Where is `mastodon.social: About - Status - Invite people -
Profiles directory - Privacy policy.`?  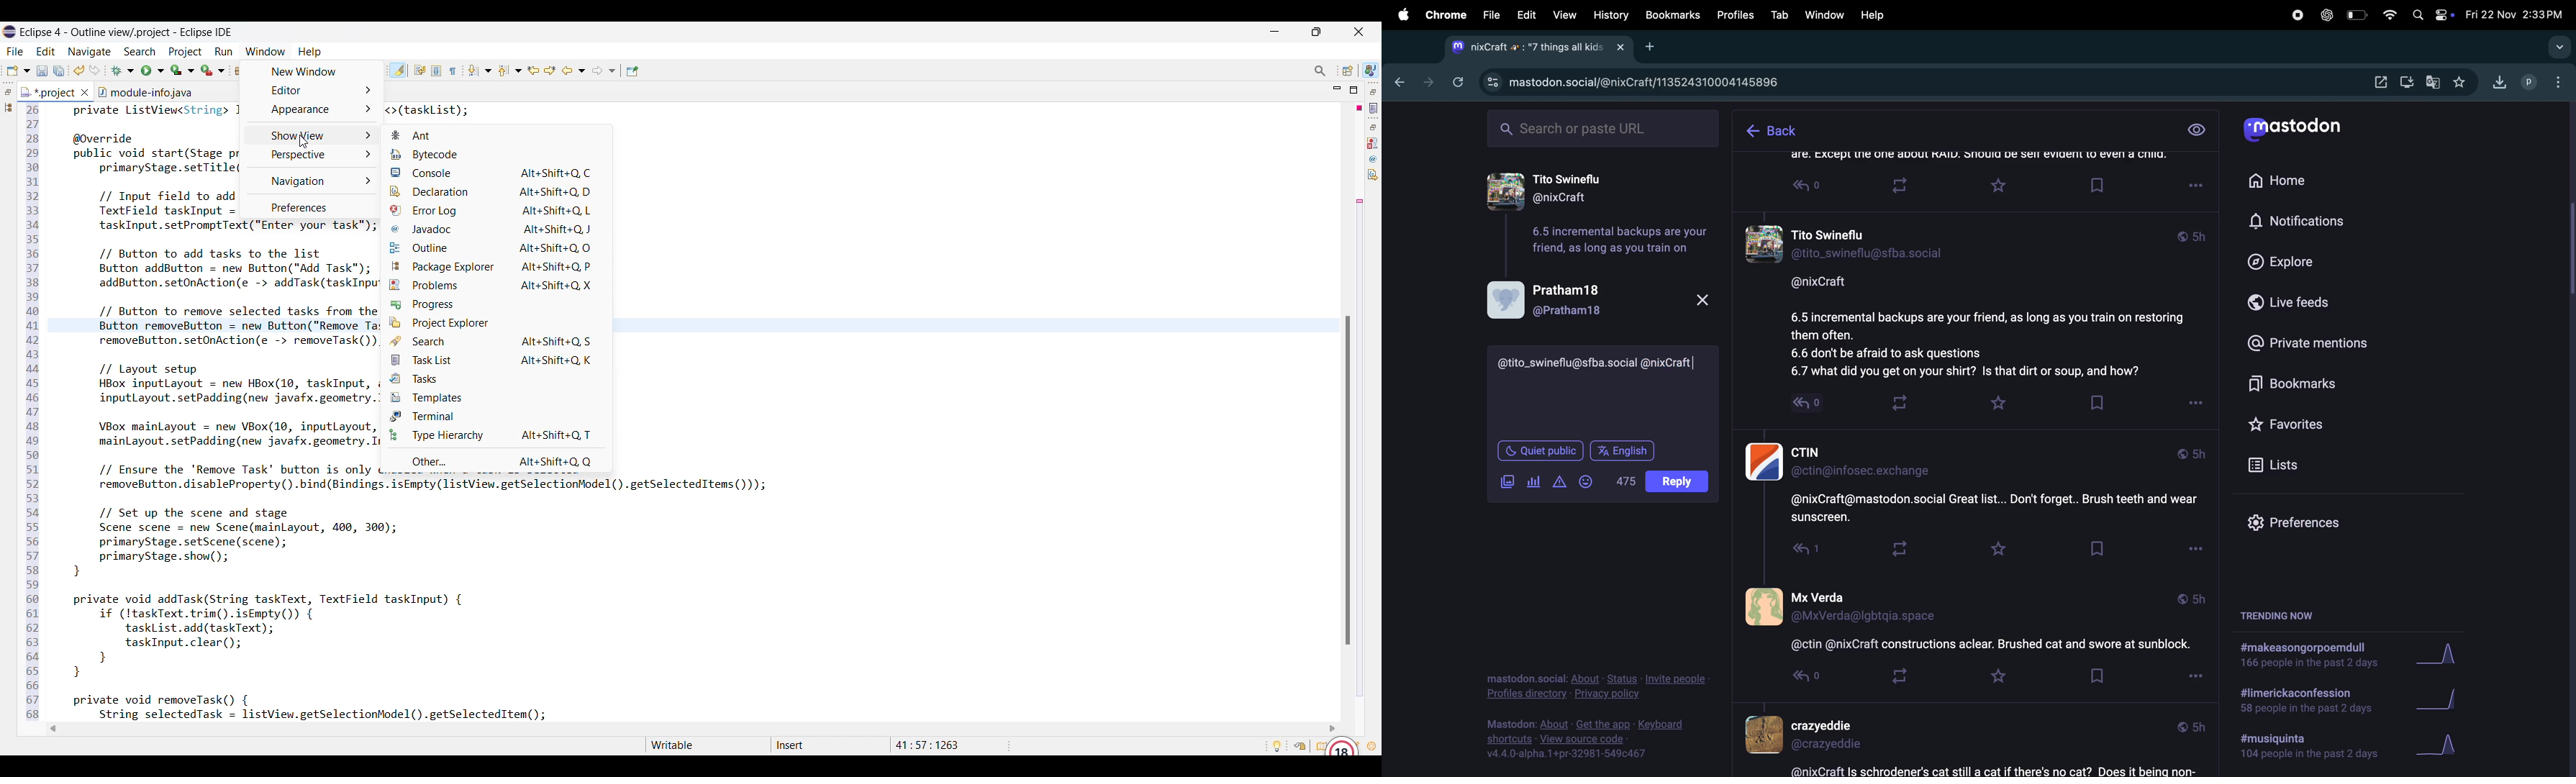
mastodon.social: About - Status - Invite people -
Profiles directory - Privacy policy. is located at coordinates (1597, 679).